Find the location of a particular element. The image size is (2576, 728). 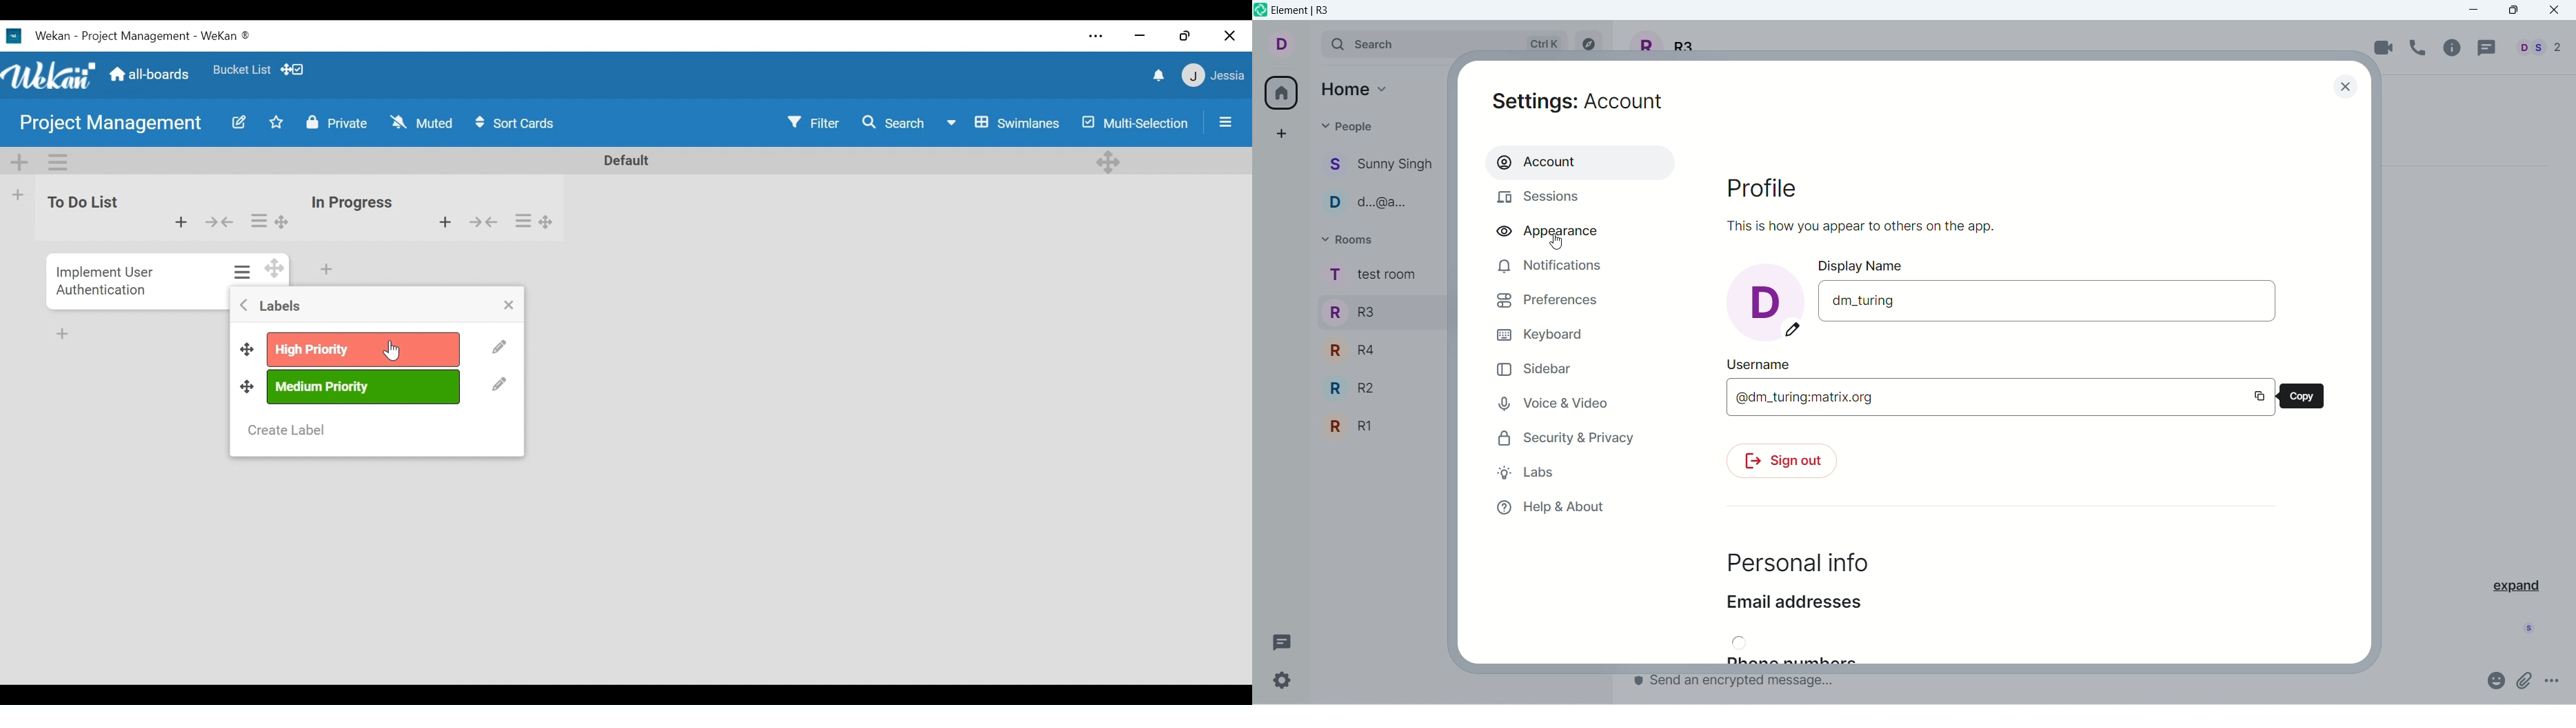

Implement User Authentication is located at coordinates (107, 279).